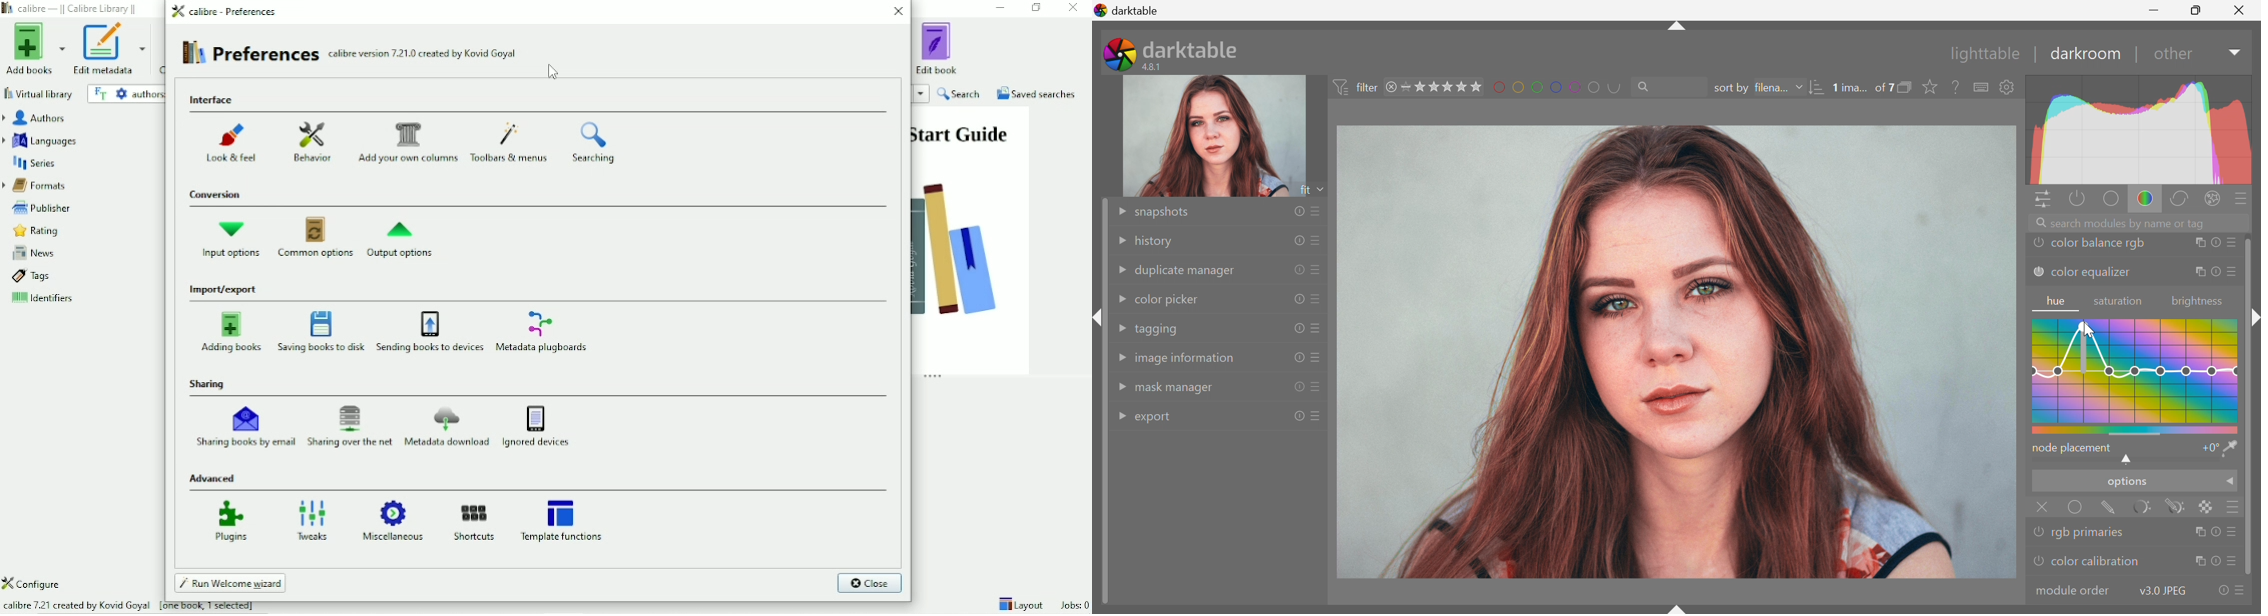 This screenshot has height=616, width=2268. Describe the element at coordinates (550, 332) in the screenshot. I see `Metadata plugboards` at that location.